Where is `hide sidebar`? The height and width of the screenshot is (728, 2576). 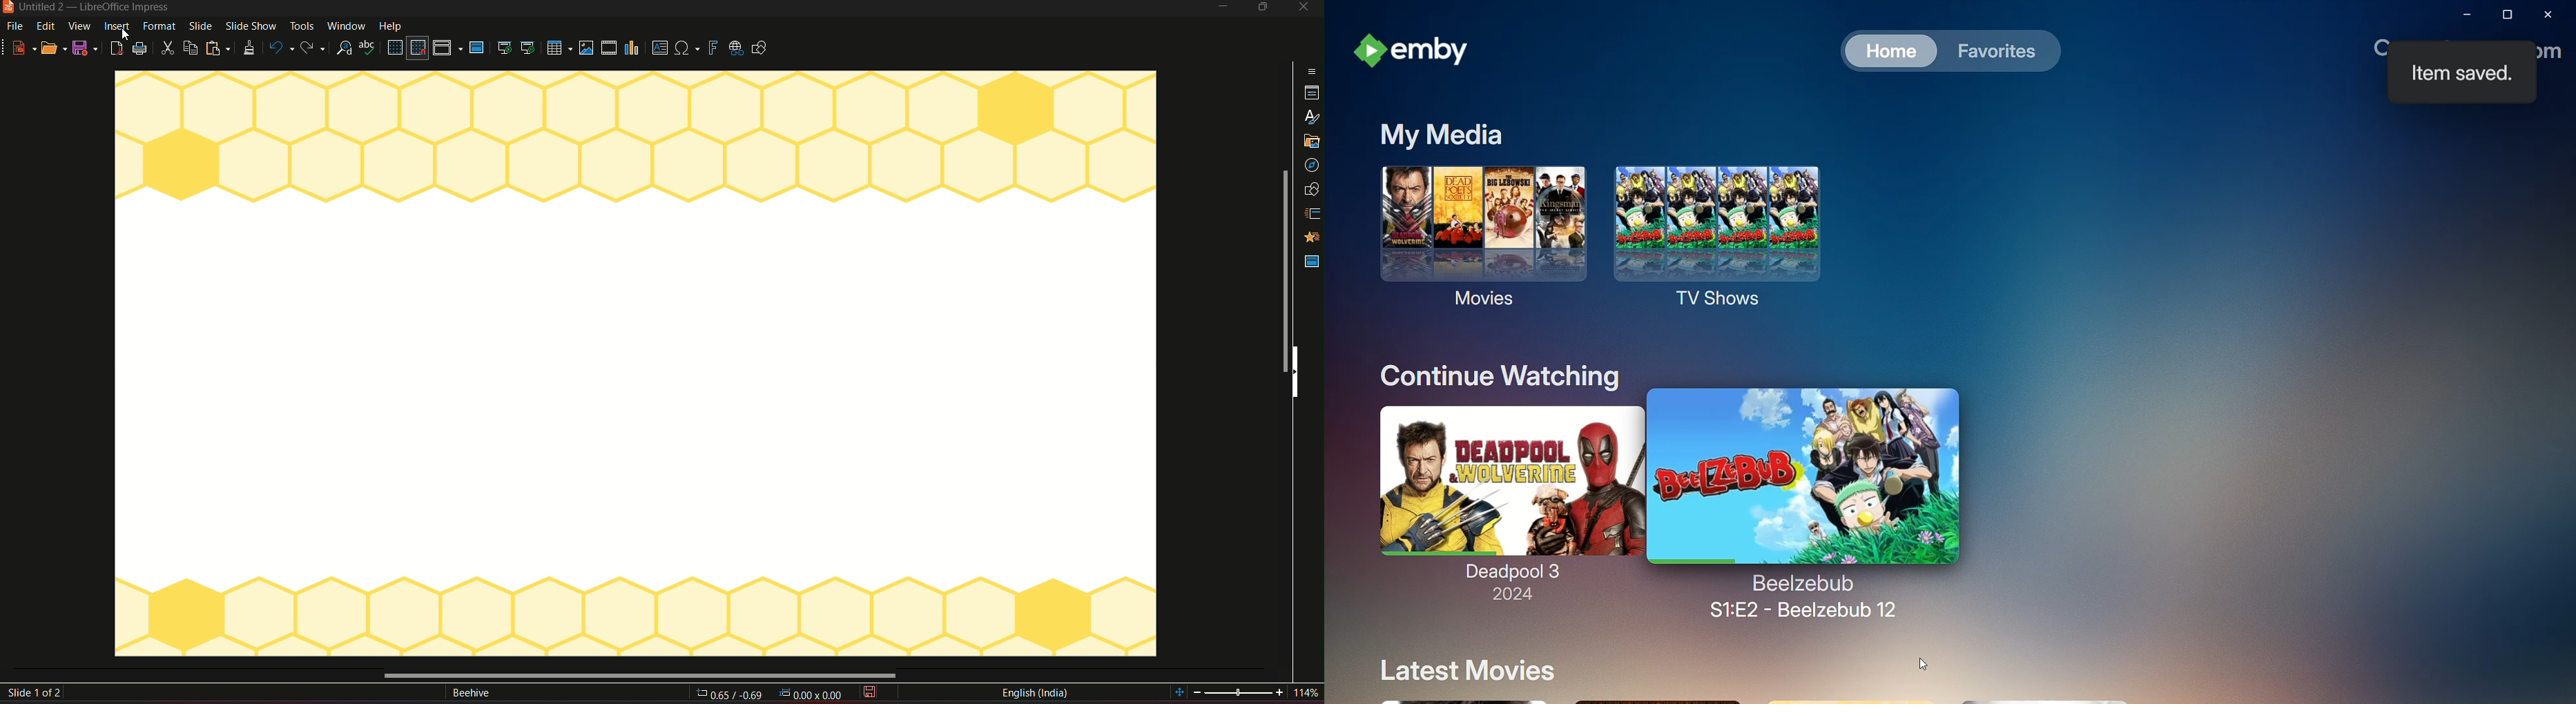 hide sidebar is located at coordinates (1299, 373).